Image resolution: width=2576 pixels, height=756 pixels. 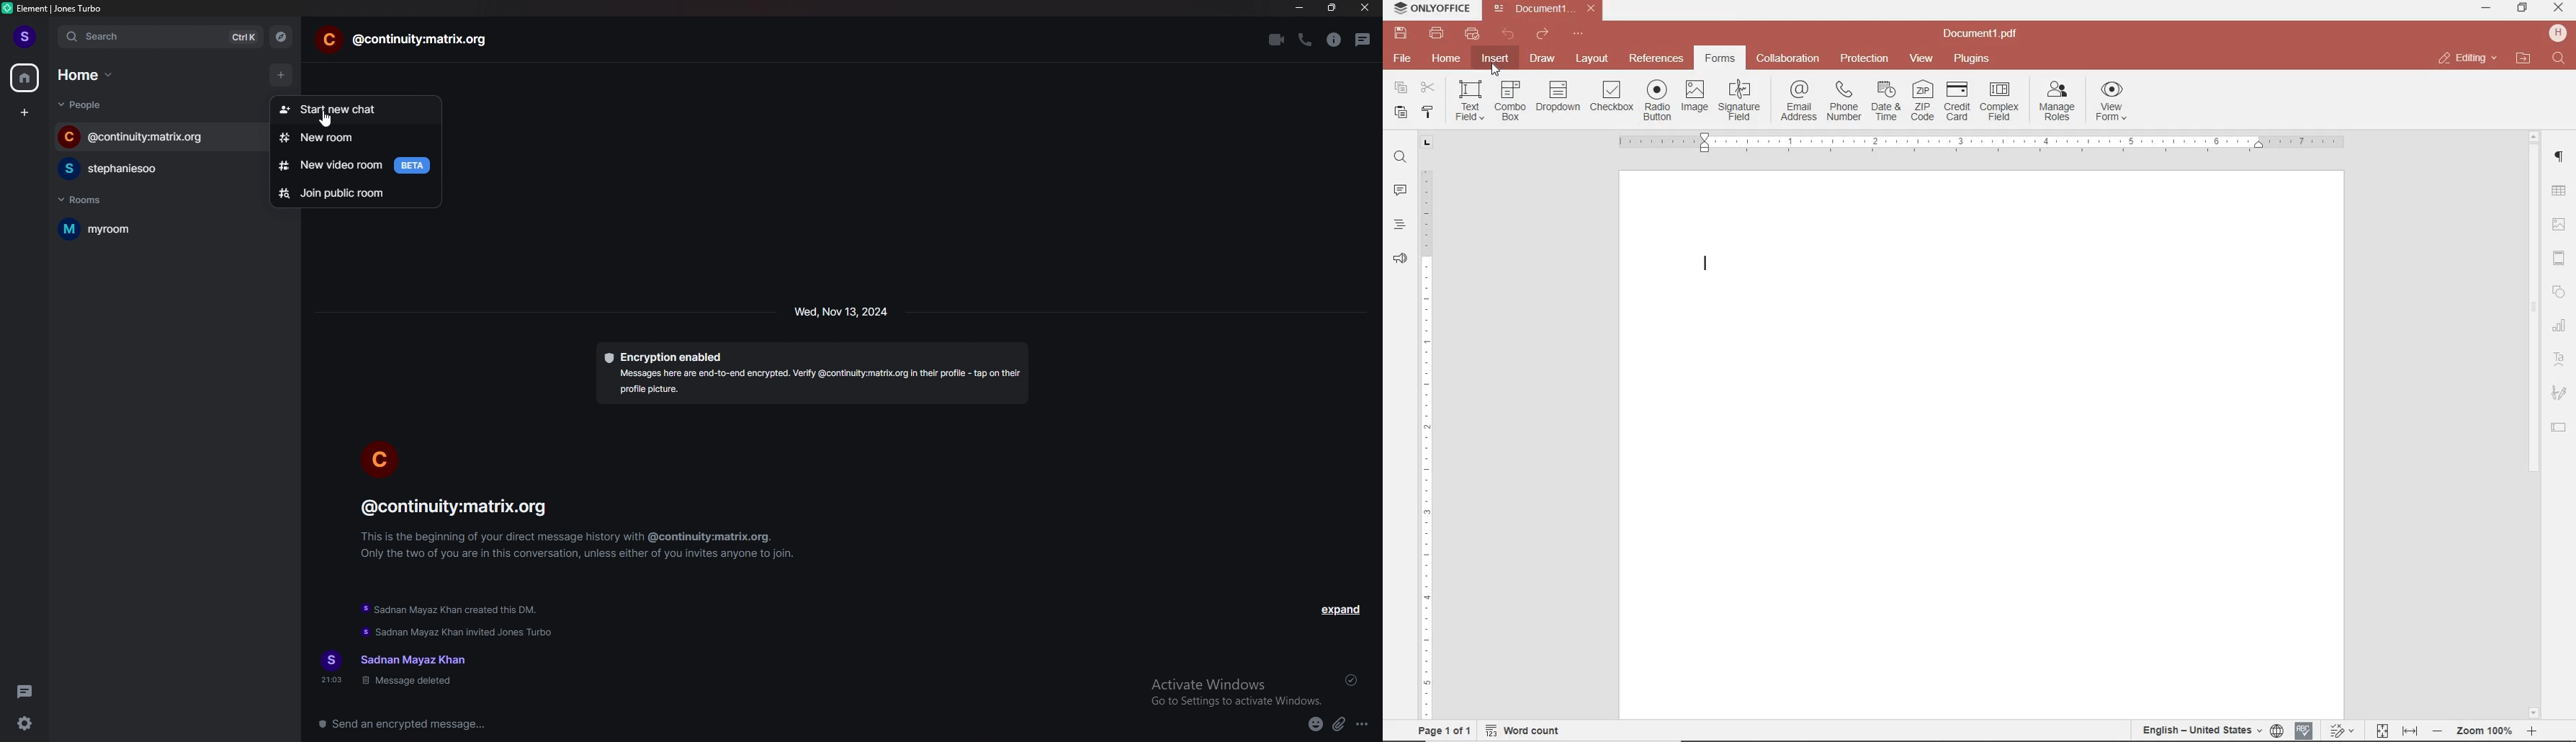 I want to click on file, so click(x=1403, y=58).